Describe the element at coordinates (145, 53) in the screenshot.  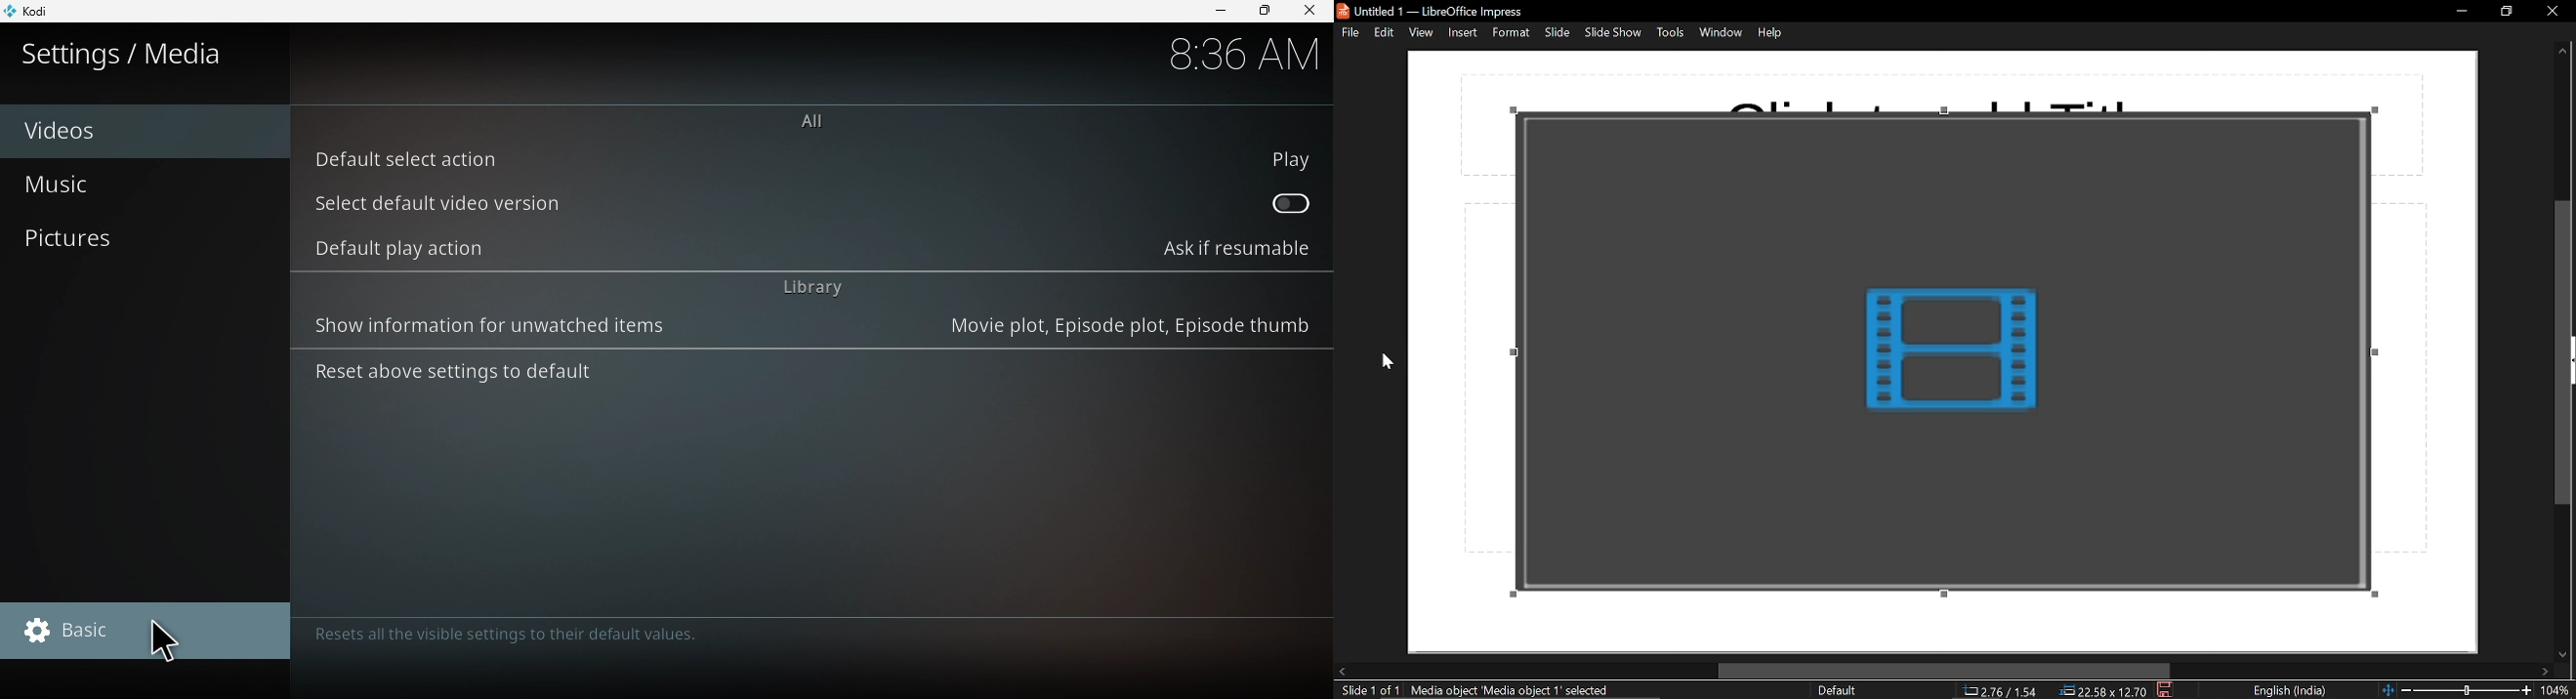
I see `Settings/media` at that location.